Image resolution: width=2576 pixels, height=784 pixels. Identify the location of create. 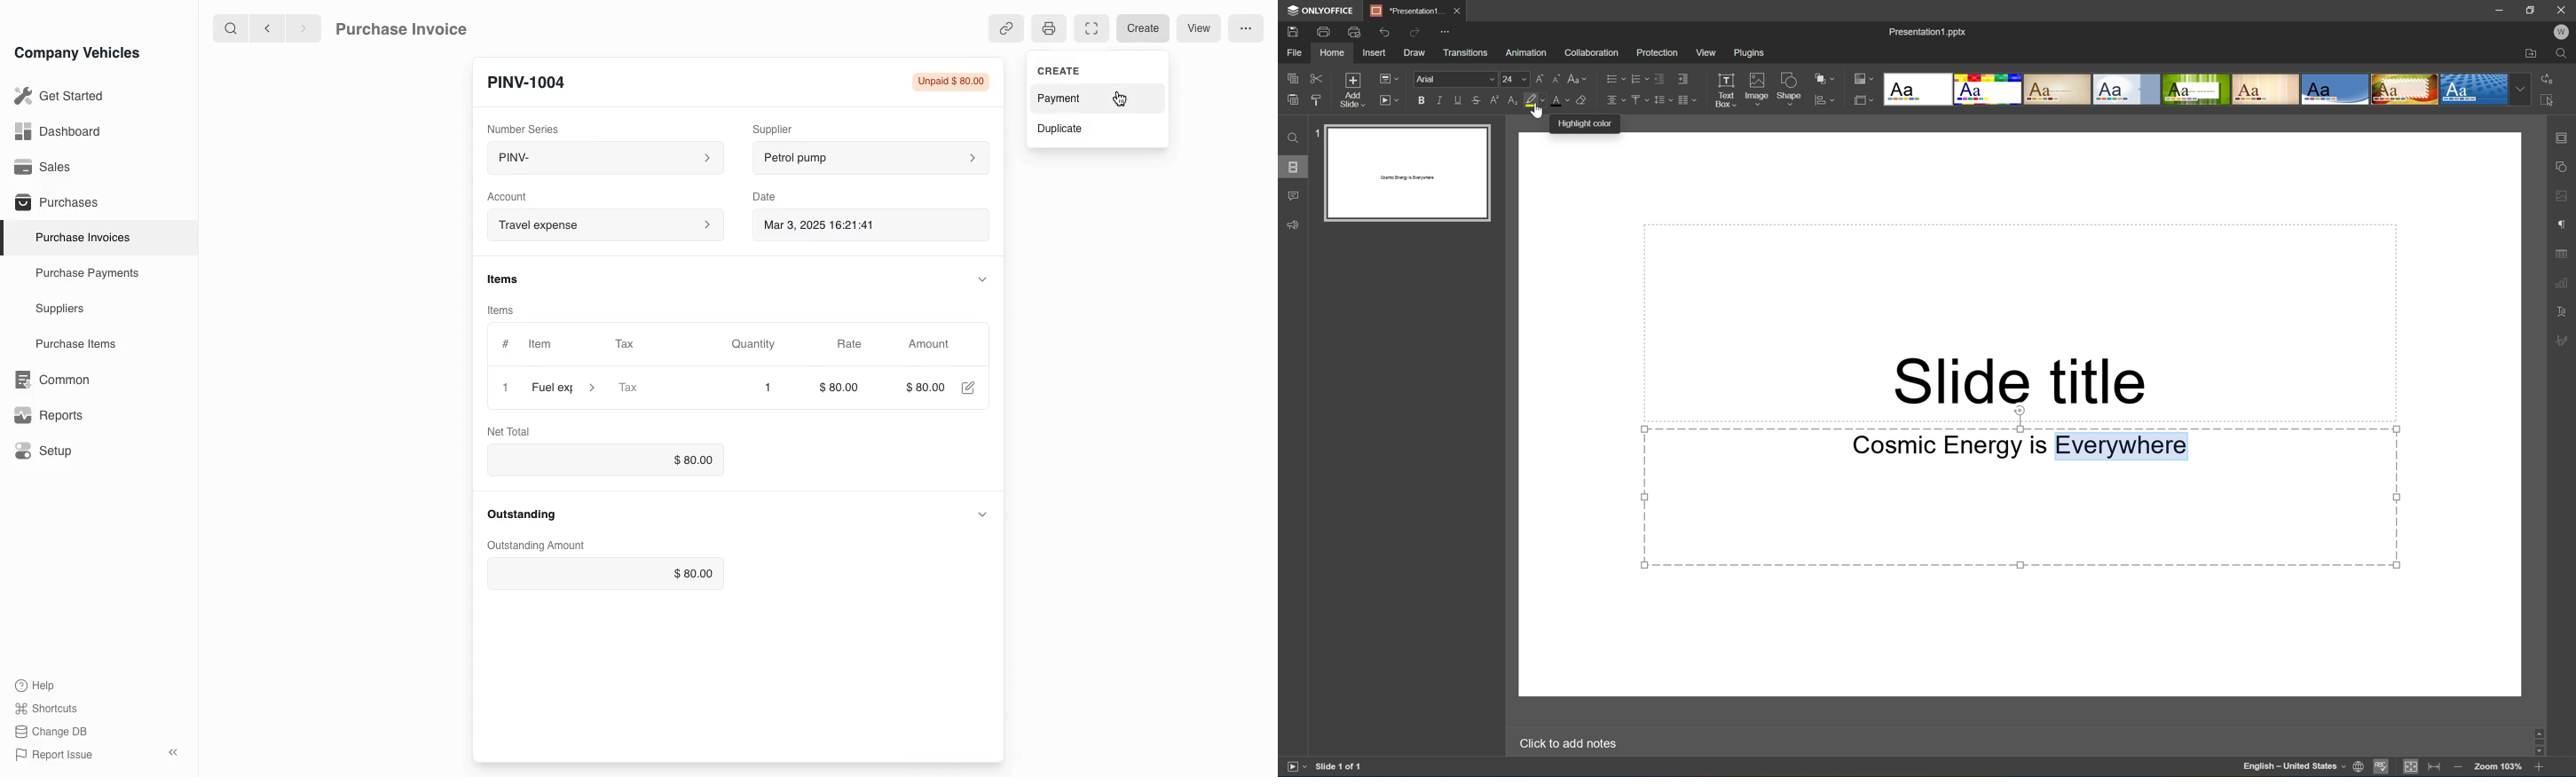
(1146, 27).